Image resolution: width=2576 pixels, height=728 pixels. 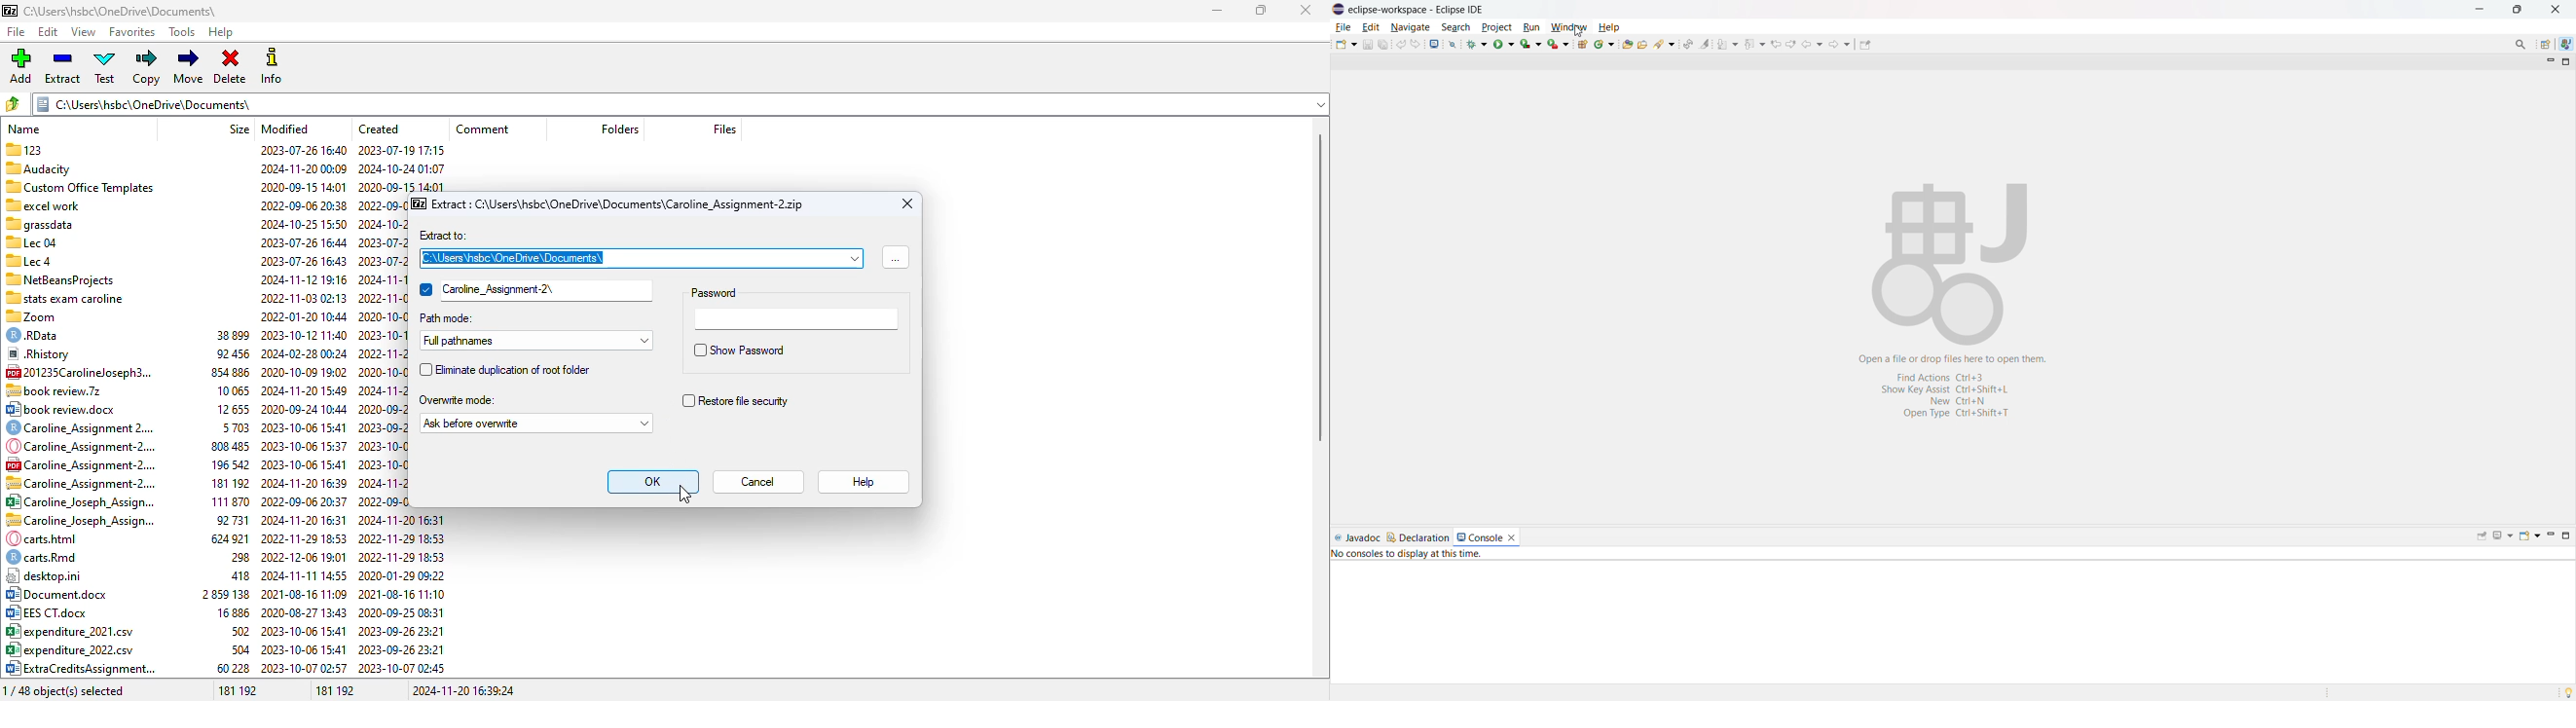 What do you see at coordinates (1261, 11) in the screenshot?
I see `maximize` at bounding box center [1261, 11].